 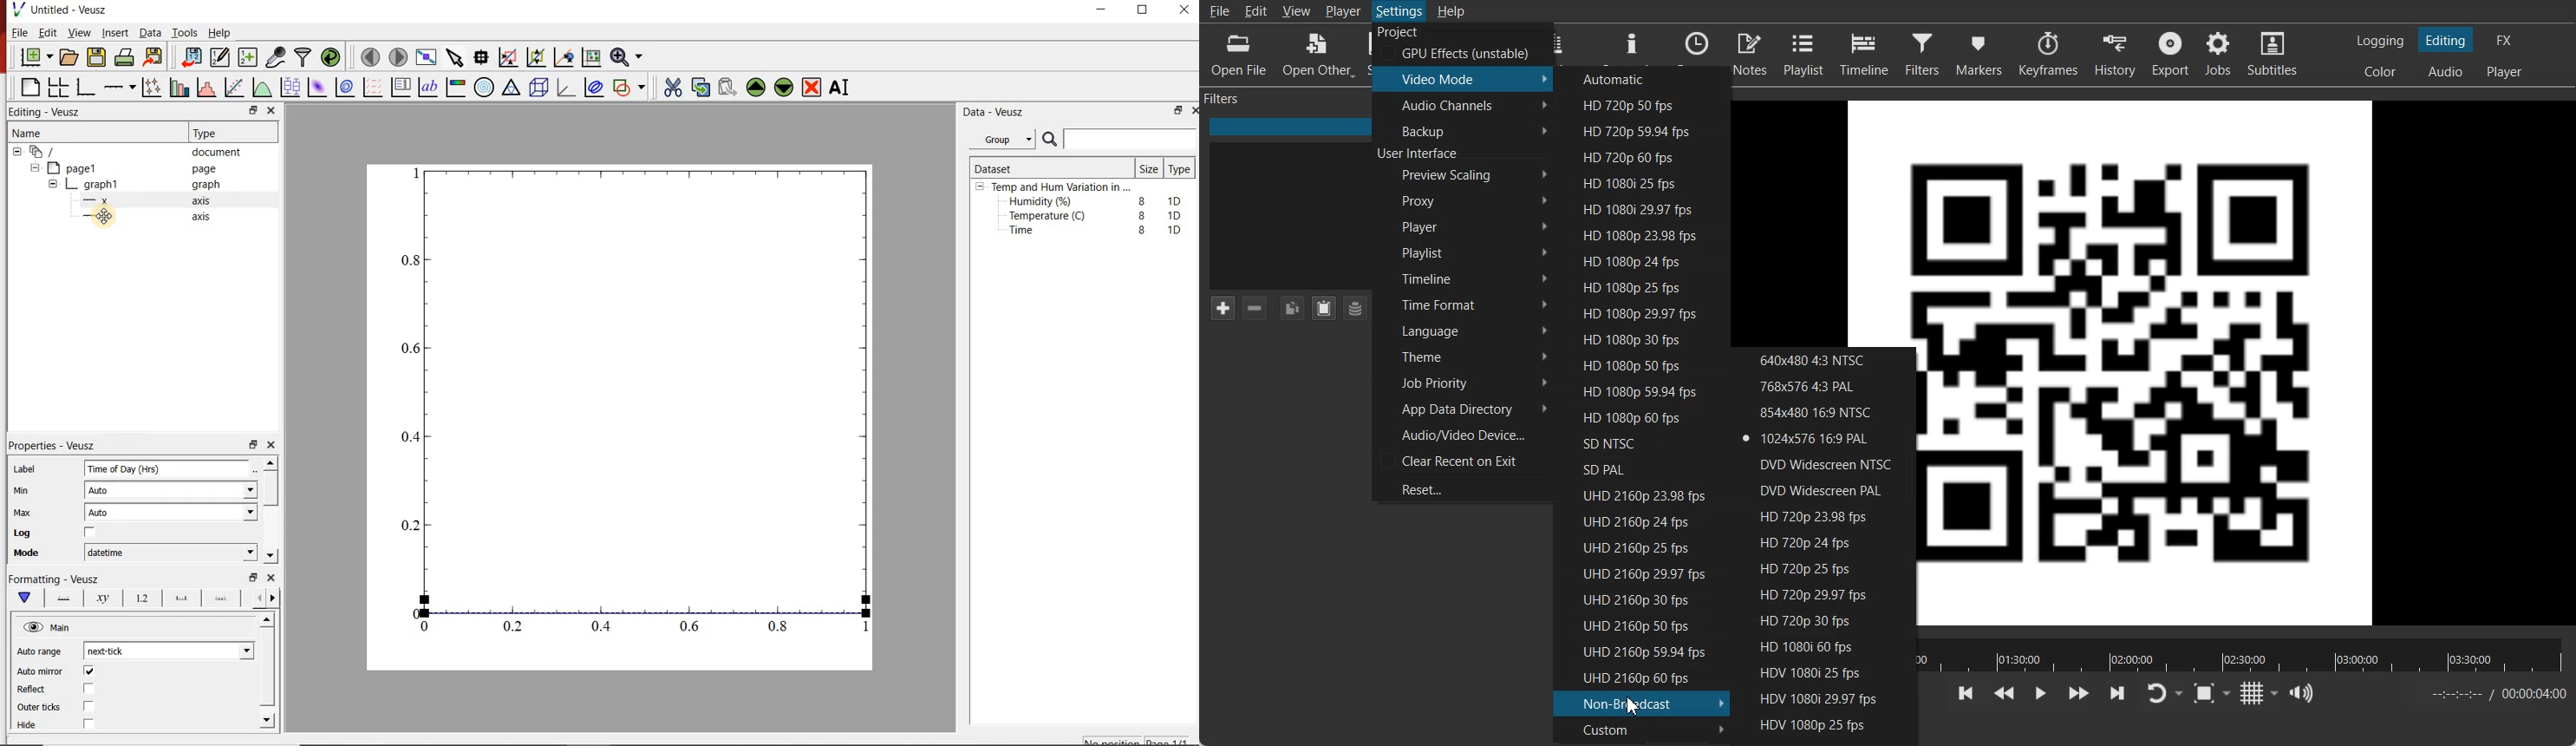 I want to click on ternary graph, so click(x=513, y=89).